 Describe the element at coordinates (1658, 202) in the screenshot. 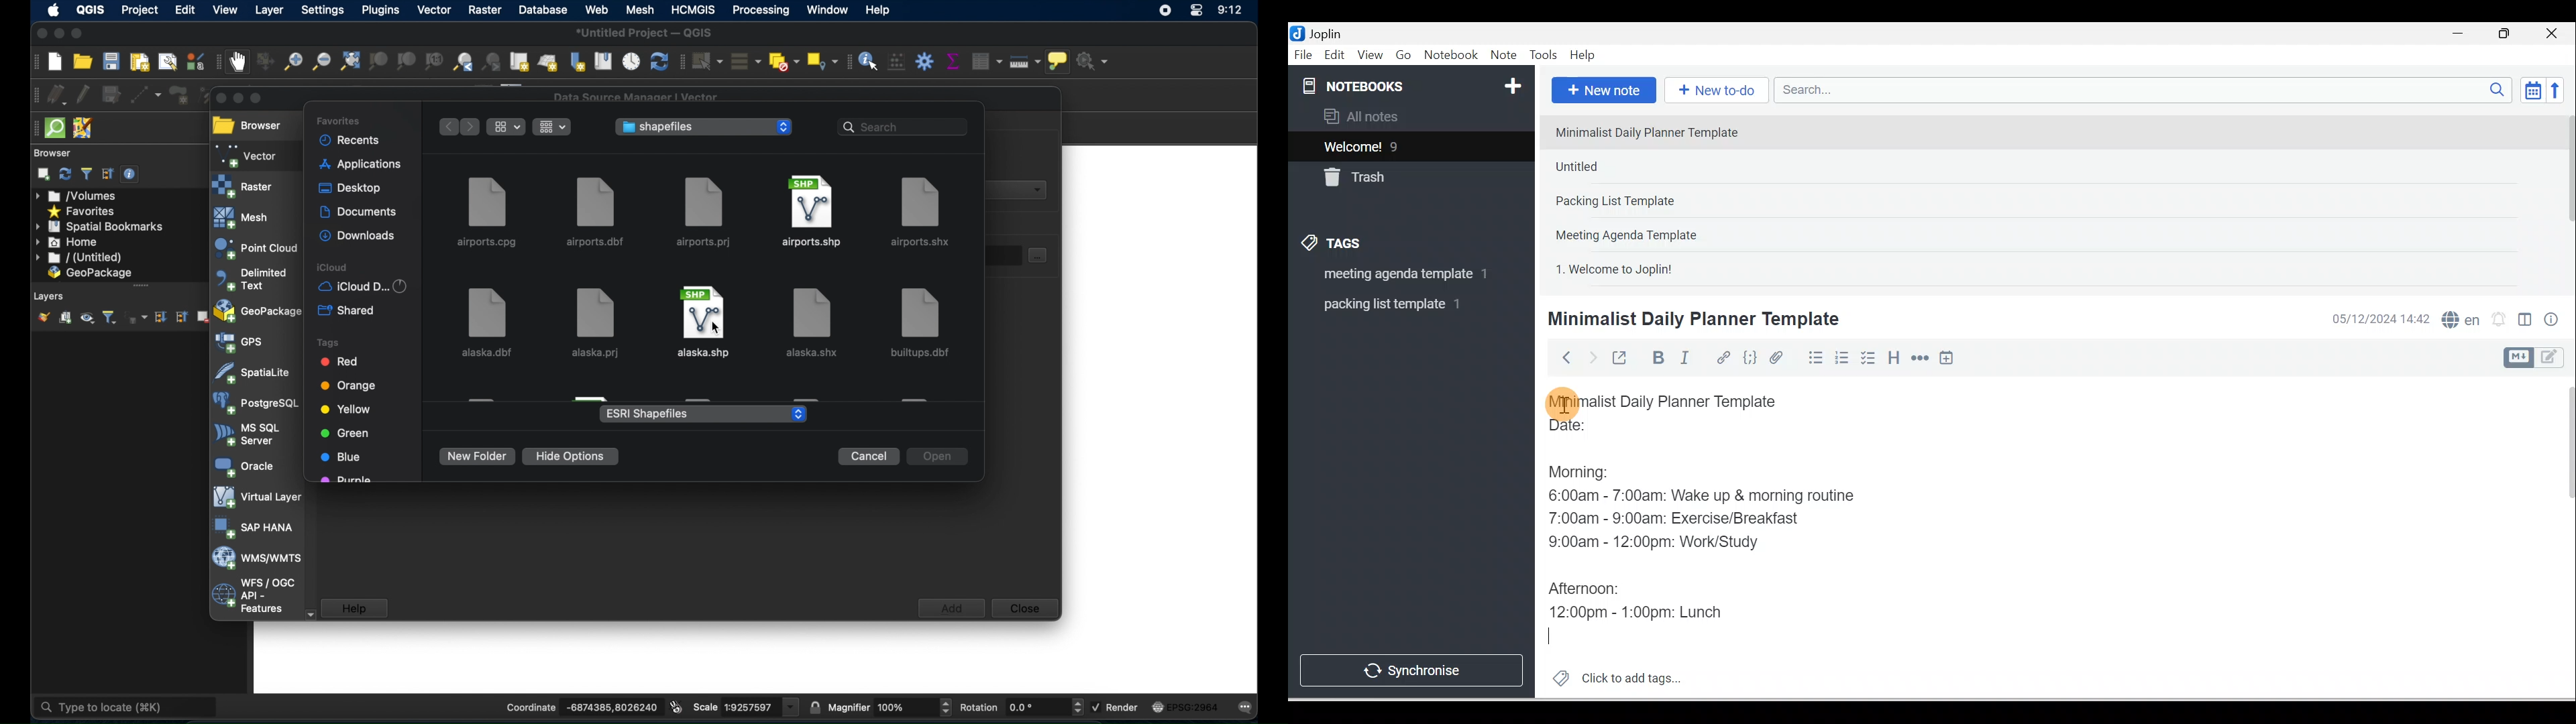

I see `Note 3` at that location.